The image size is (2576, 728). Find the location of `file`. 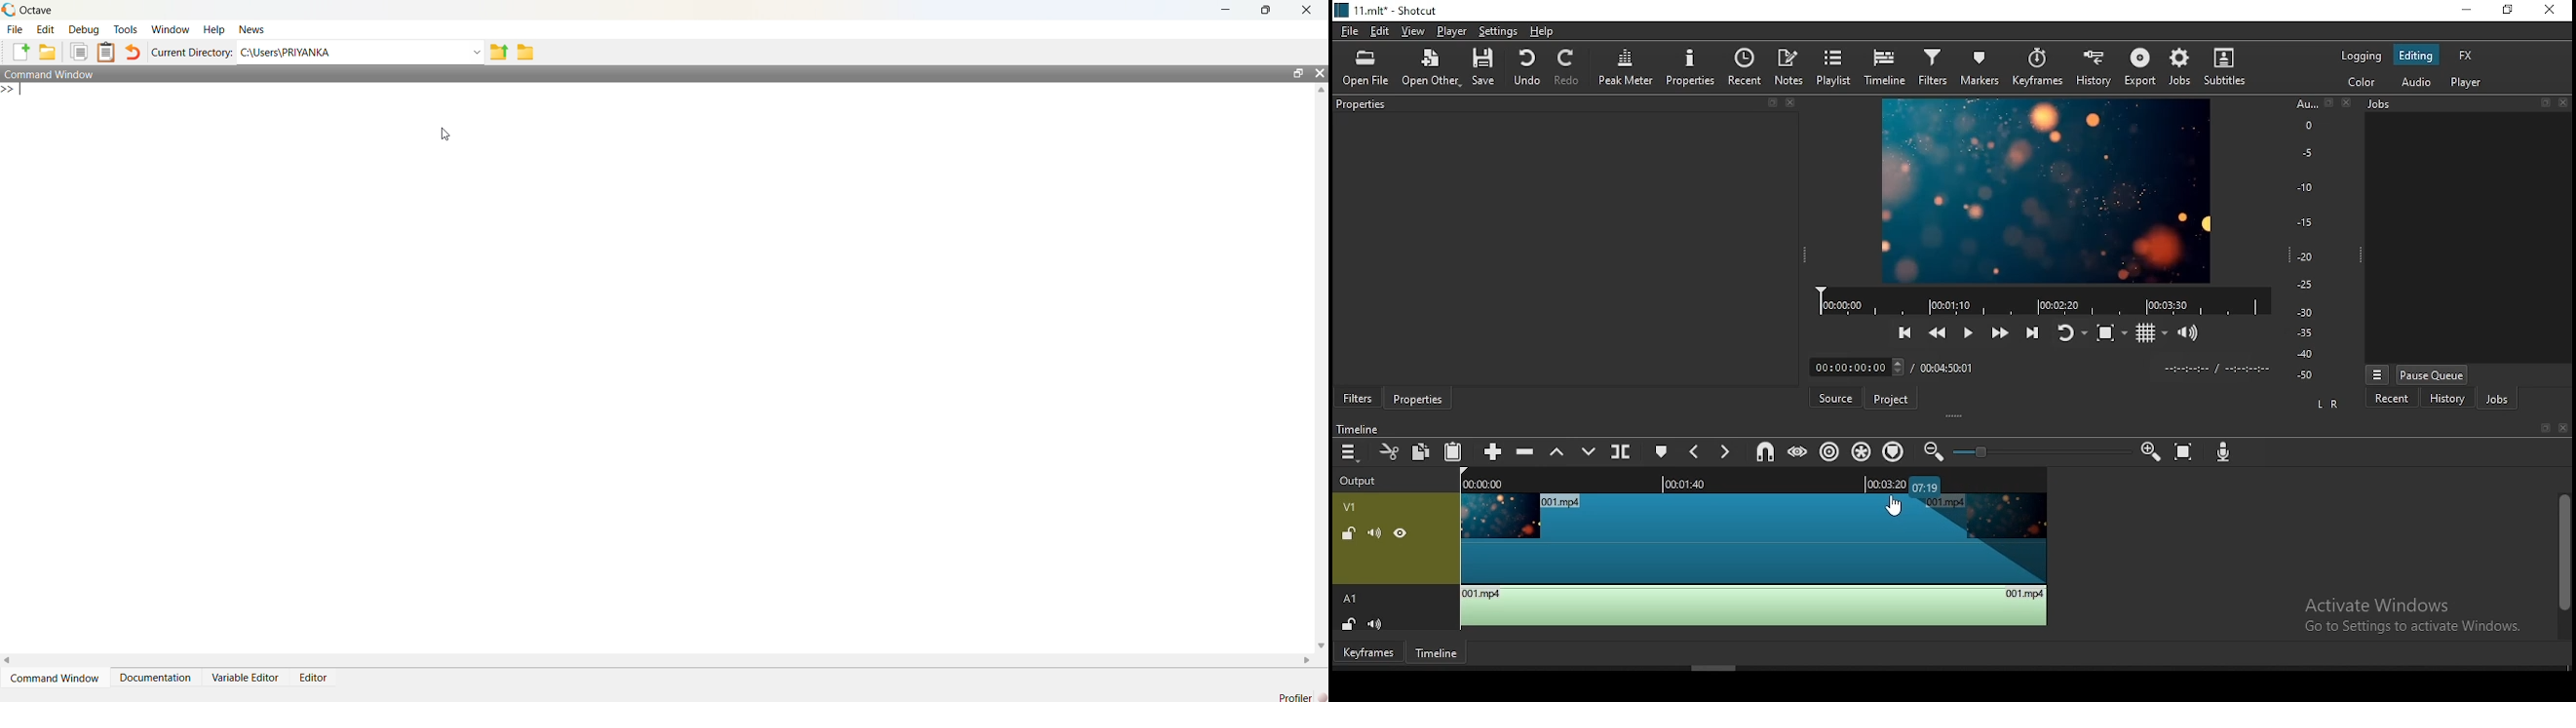

file is located at coordinates (1348, 30).